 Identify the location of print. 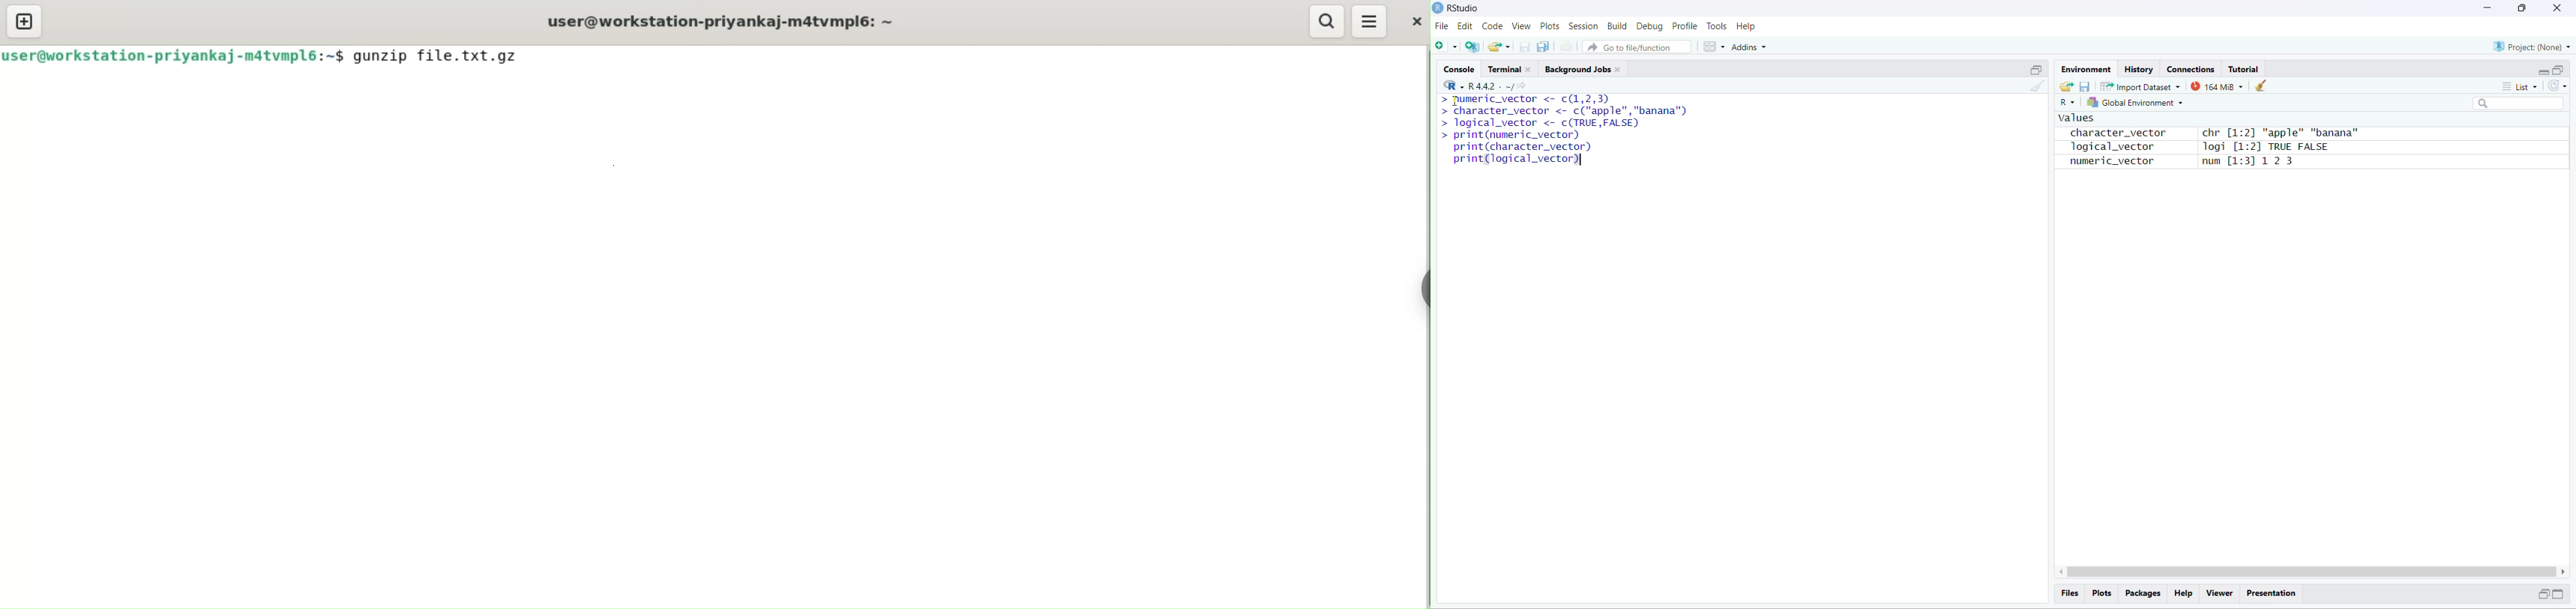
(1567, 47).